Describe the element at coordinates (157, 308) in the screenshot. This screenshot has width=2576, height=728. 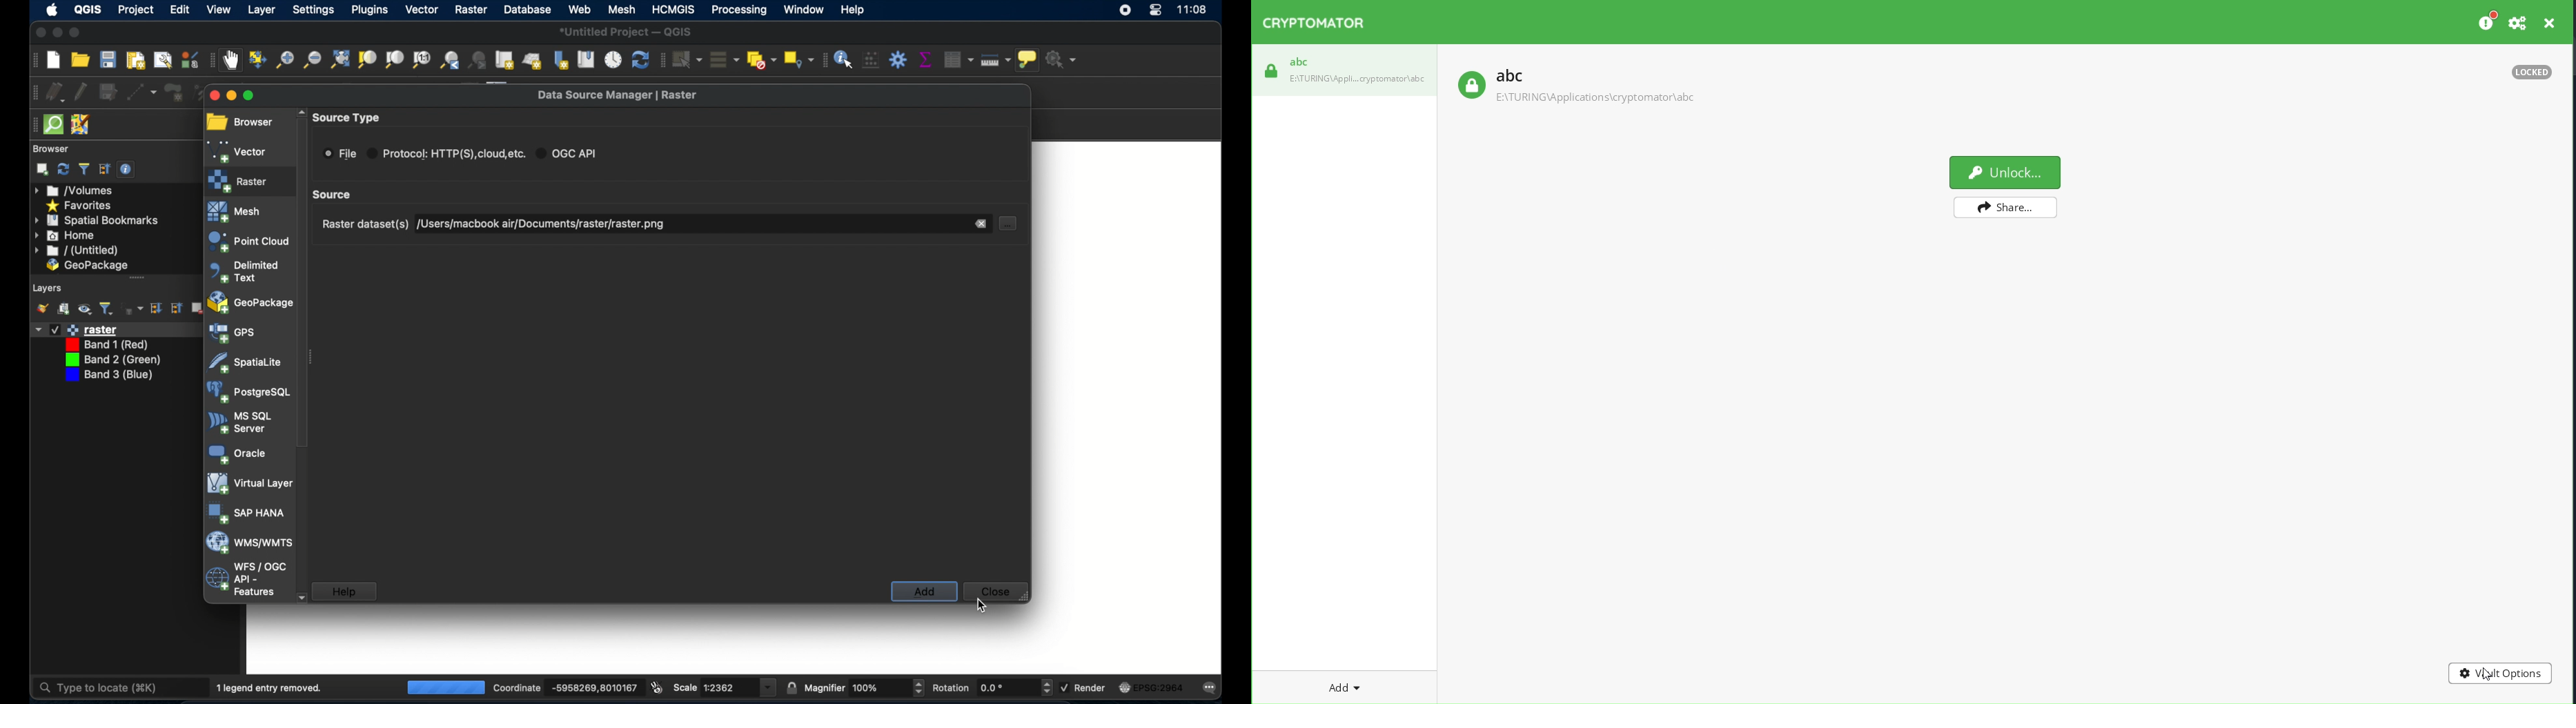
I see `expand all` at that location.